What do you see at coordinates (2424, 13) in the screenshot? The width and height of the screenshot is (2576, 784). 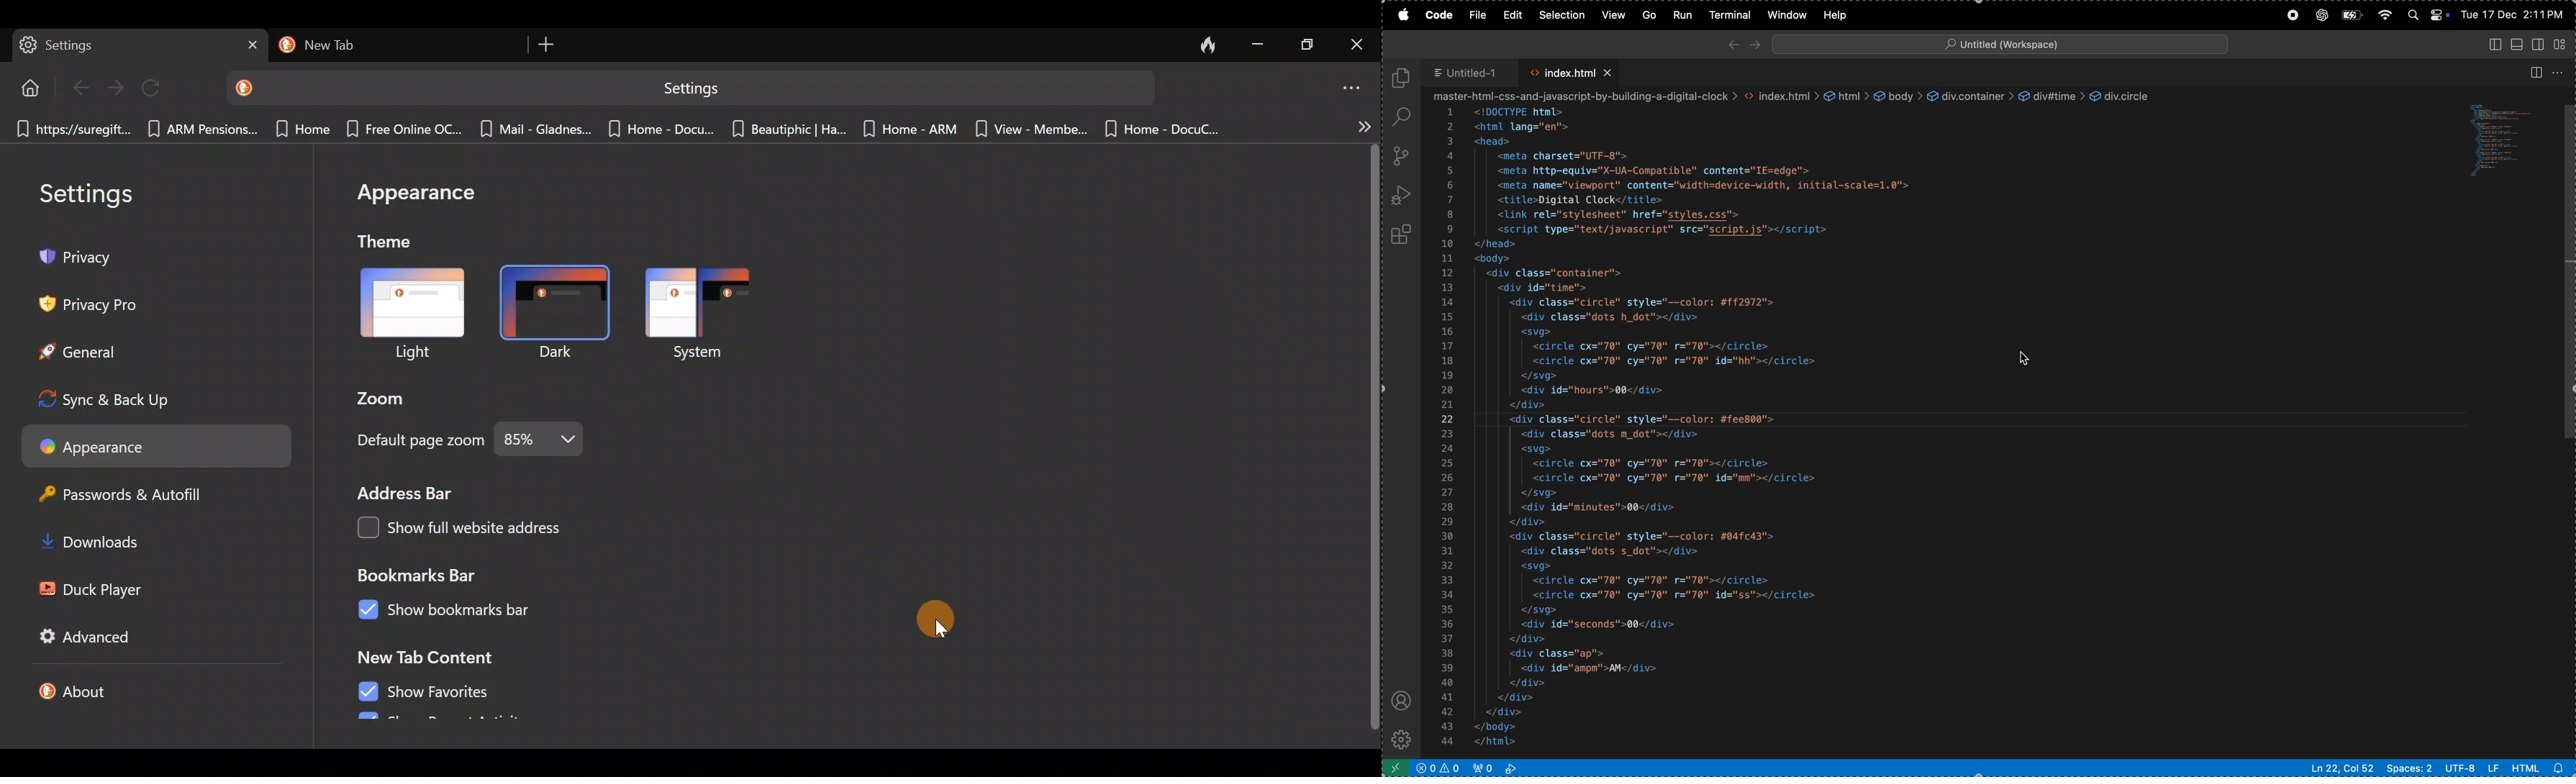 I see `apple widgets` at bounding box center [2424, 13].